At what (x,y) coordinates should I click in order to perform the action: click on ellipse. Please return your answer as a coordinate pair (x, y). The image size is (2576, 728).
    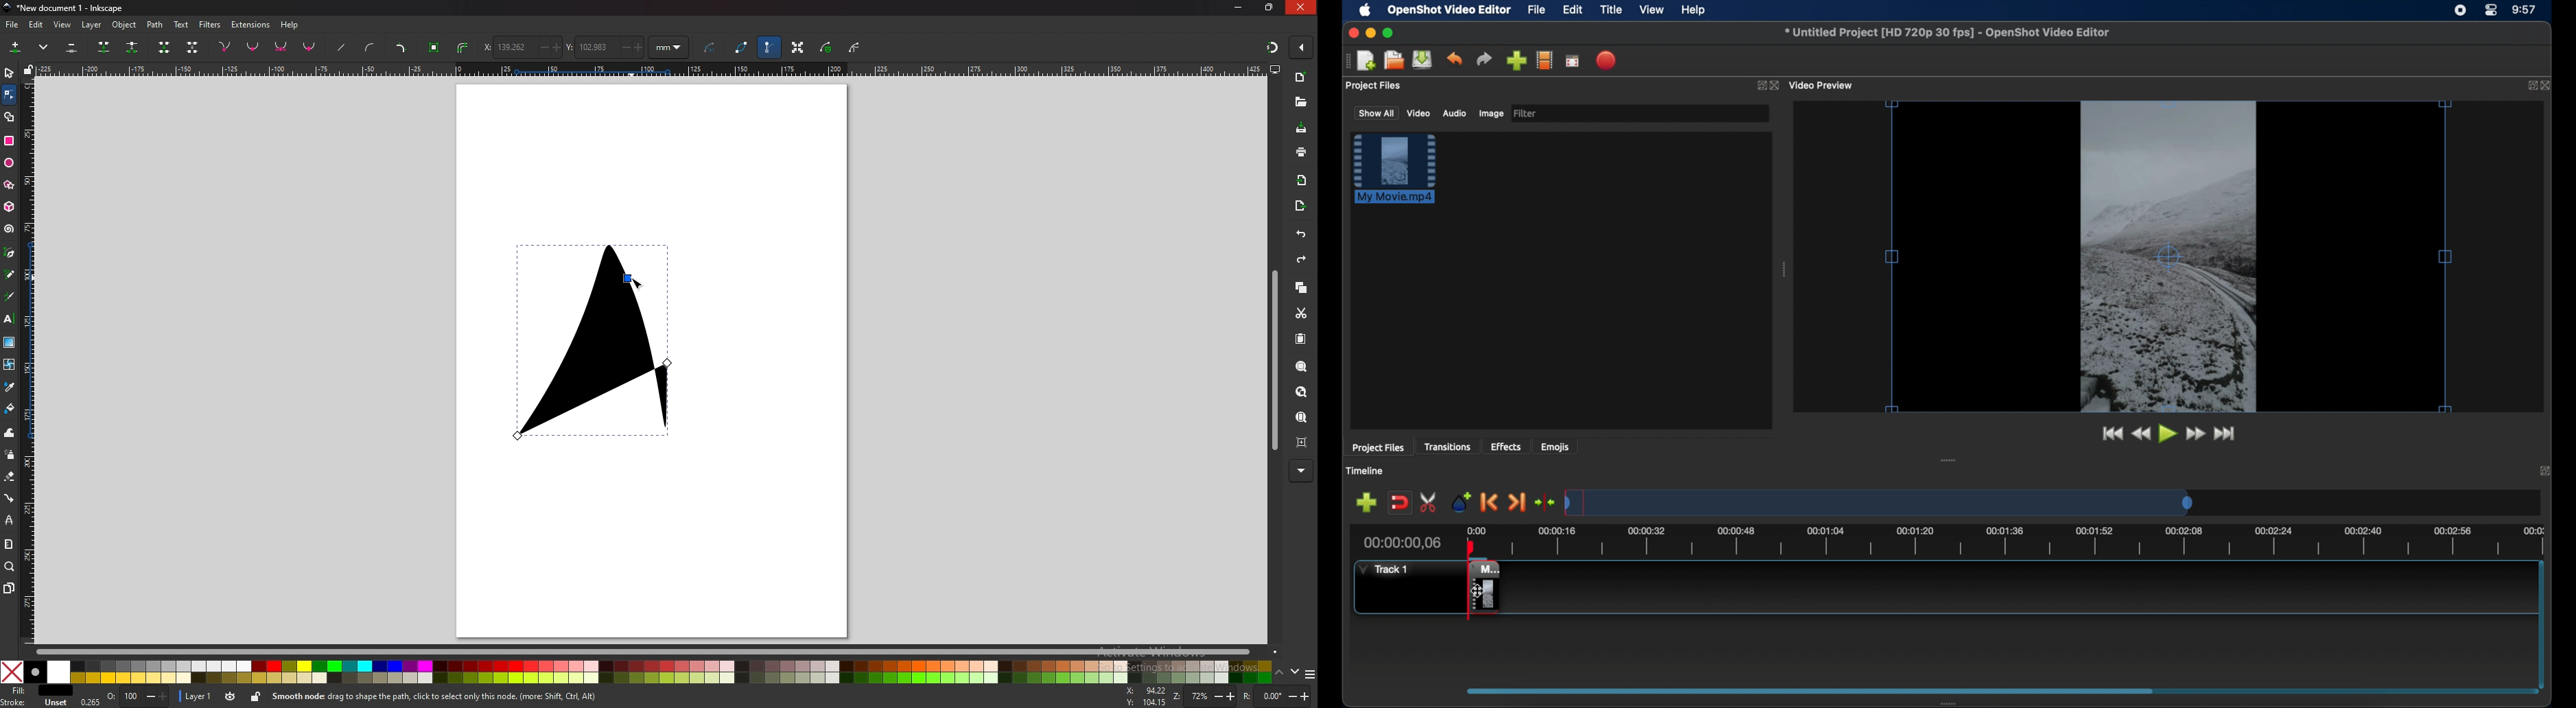
    Looking at the image, I should click on (10, 161).